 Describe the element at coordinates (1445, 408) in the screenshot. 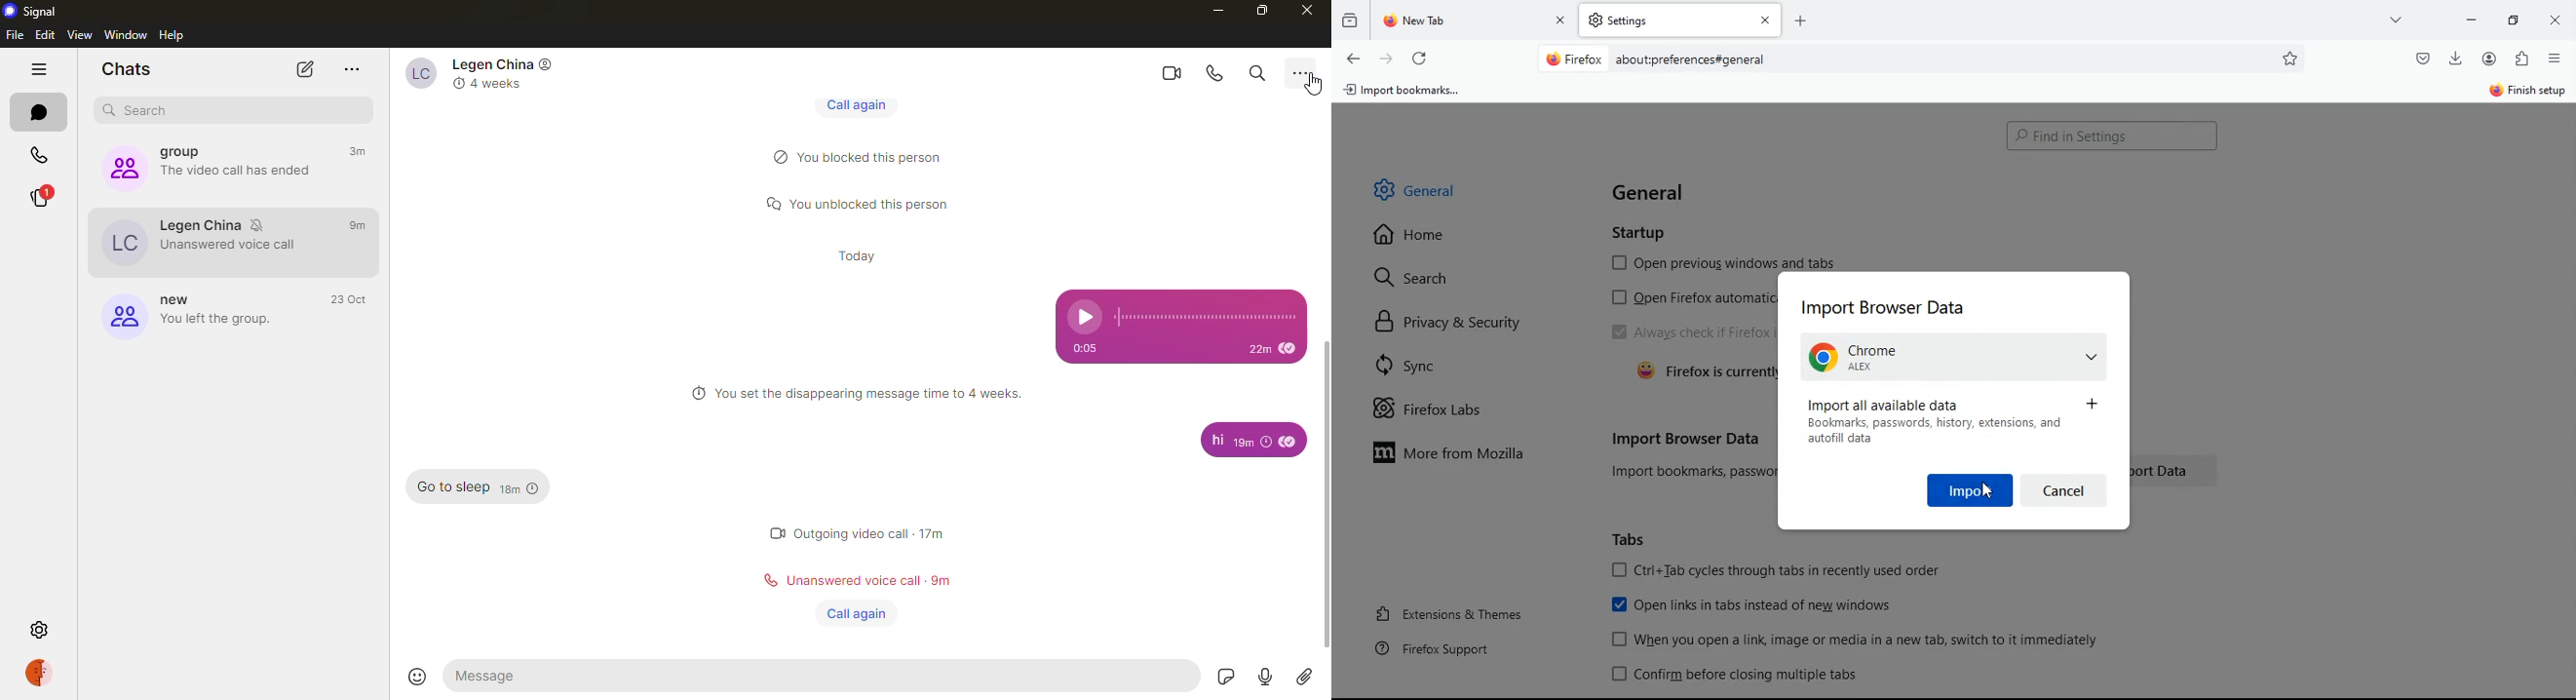

I see `firefox labs` at that location.